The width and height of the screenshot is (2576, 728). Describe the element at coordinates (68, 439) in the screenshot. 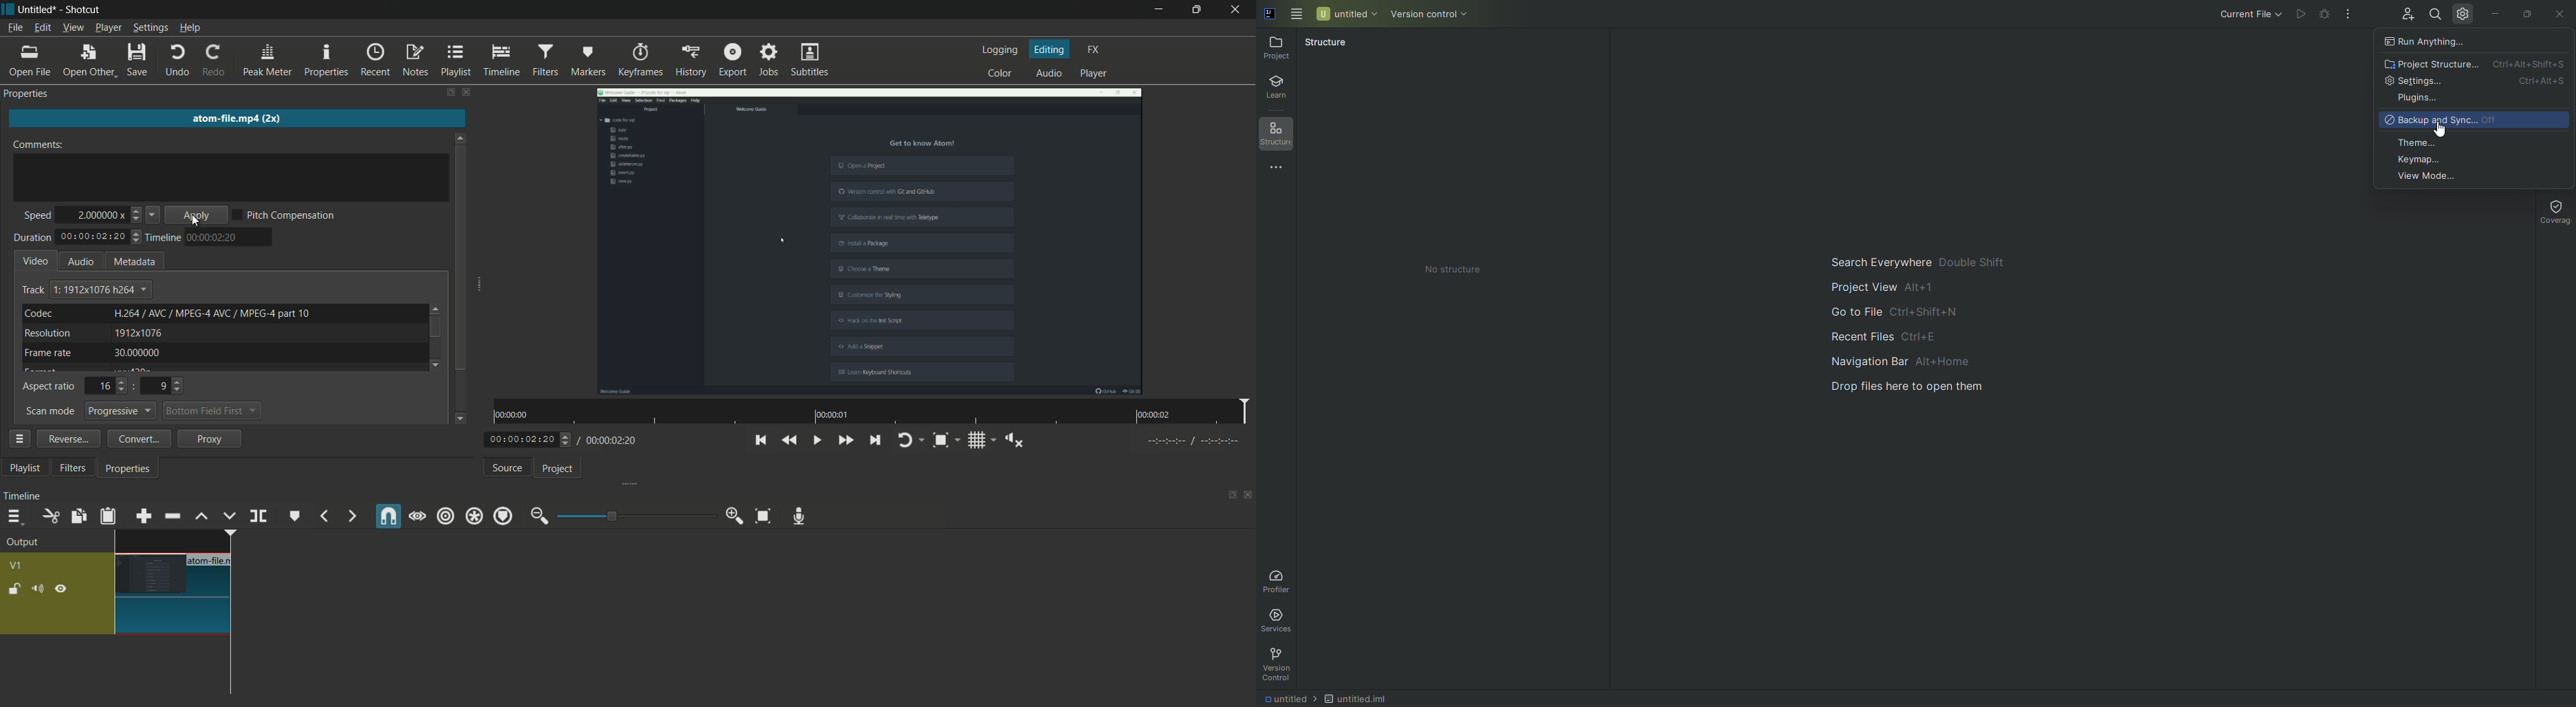

I see `reverse` at that location.